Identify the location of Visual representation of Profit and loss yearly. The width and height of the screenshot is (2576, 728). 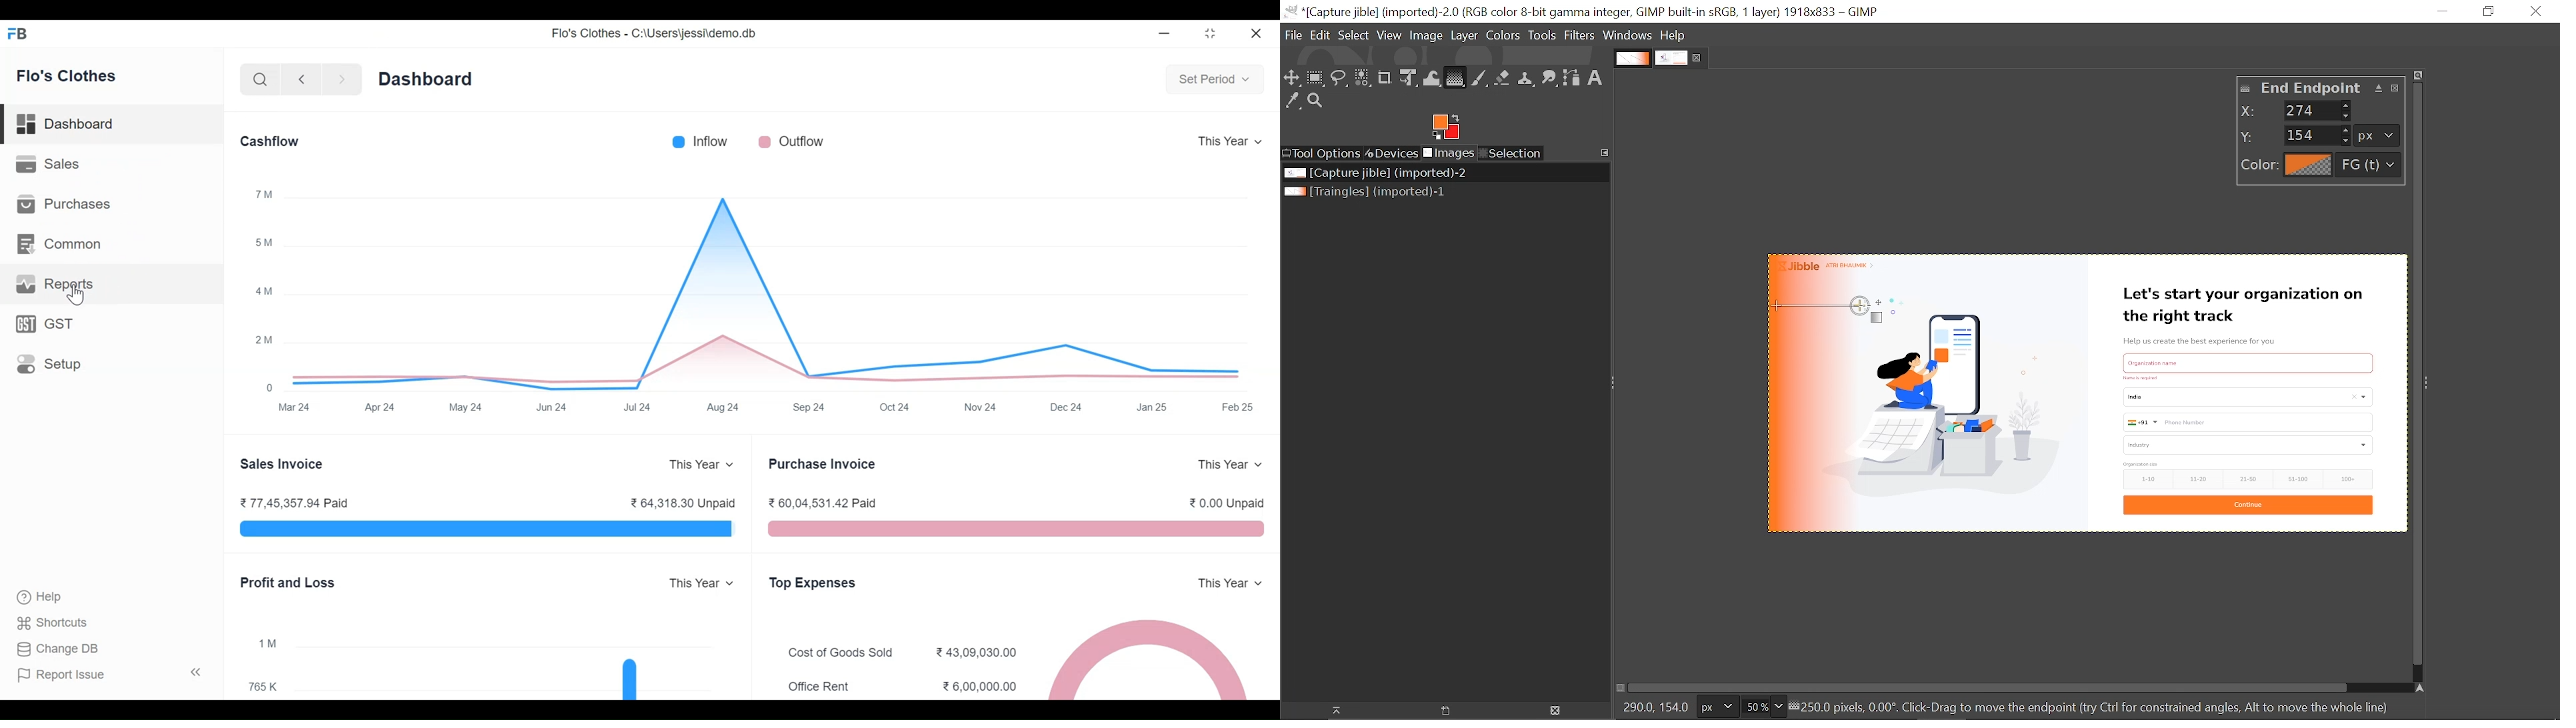
(518, 663).